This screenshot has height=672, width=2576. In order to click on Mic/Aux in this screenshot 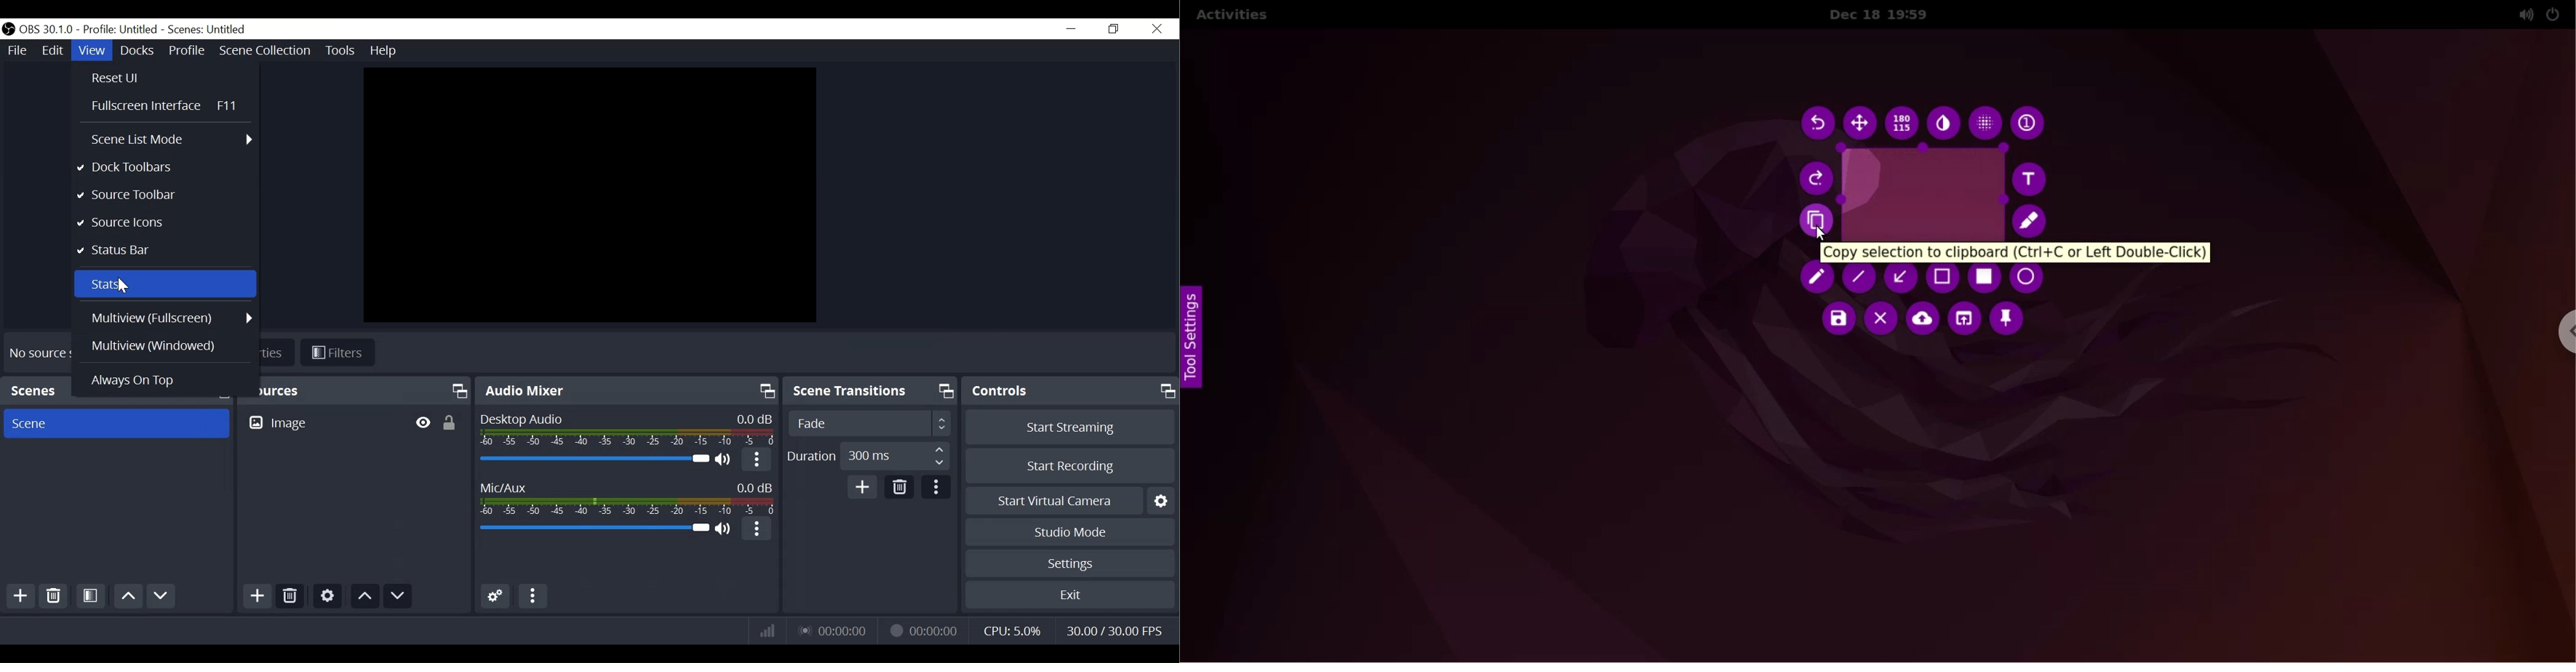, I will do `click(628, 497)`.